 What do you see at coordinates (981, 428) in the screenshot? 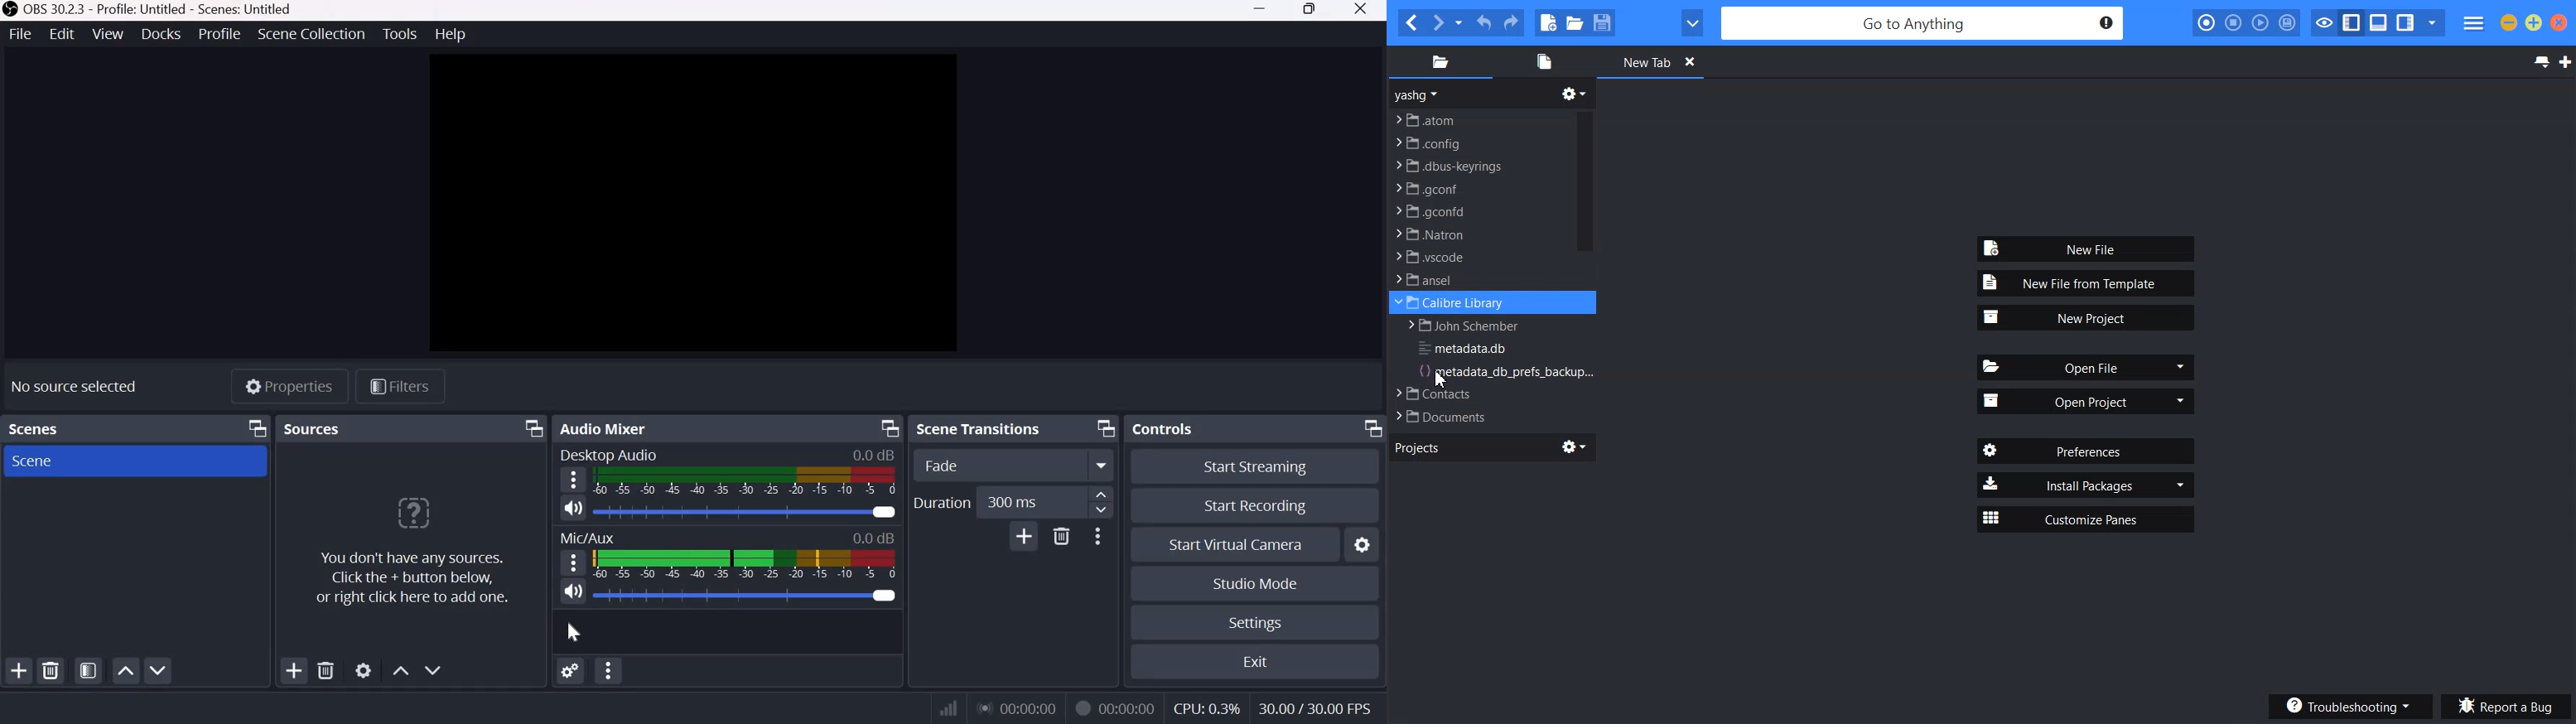
I see `Scene transitions` at bounding box center [981, 428].